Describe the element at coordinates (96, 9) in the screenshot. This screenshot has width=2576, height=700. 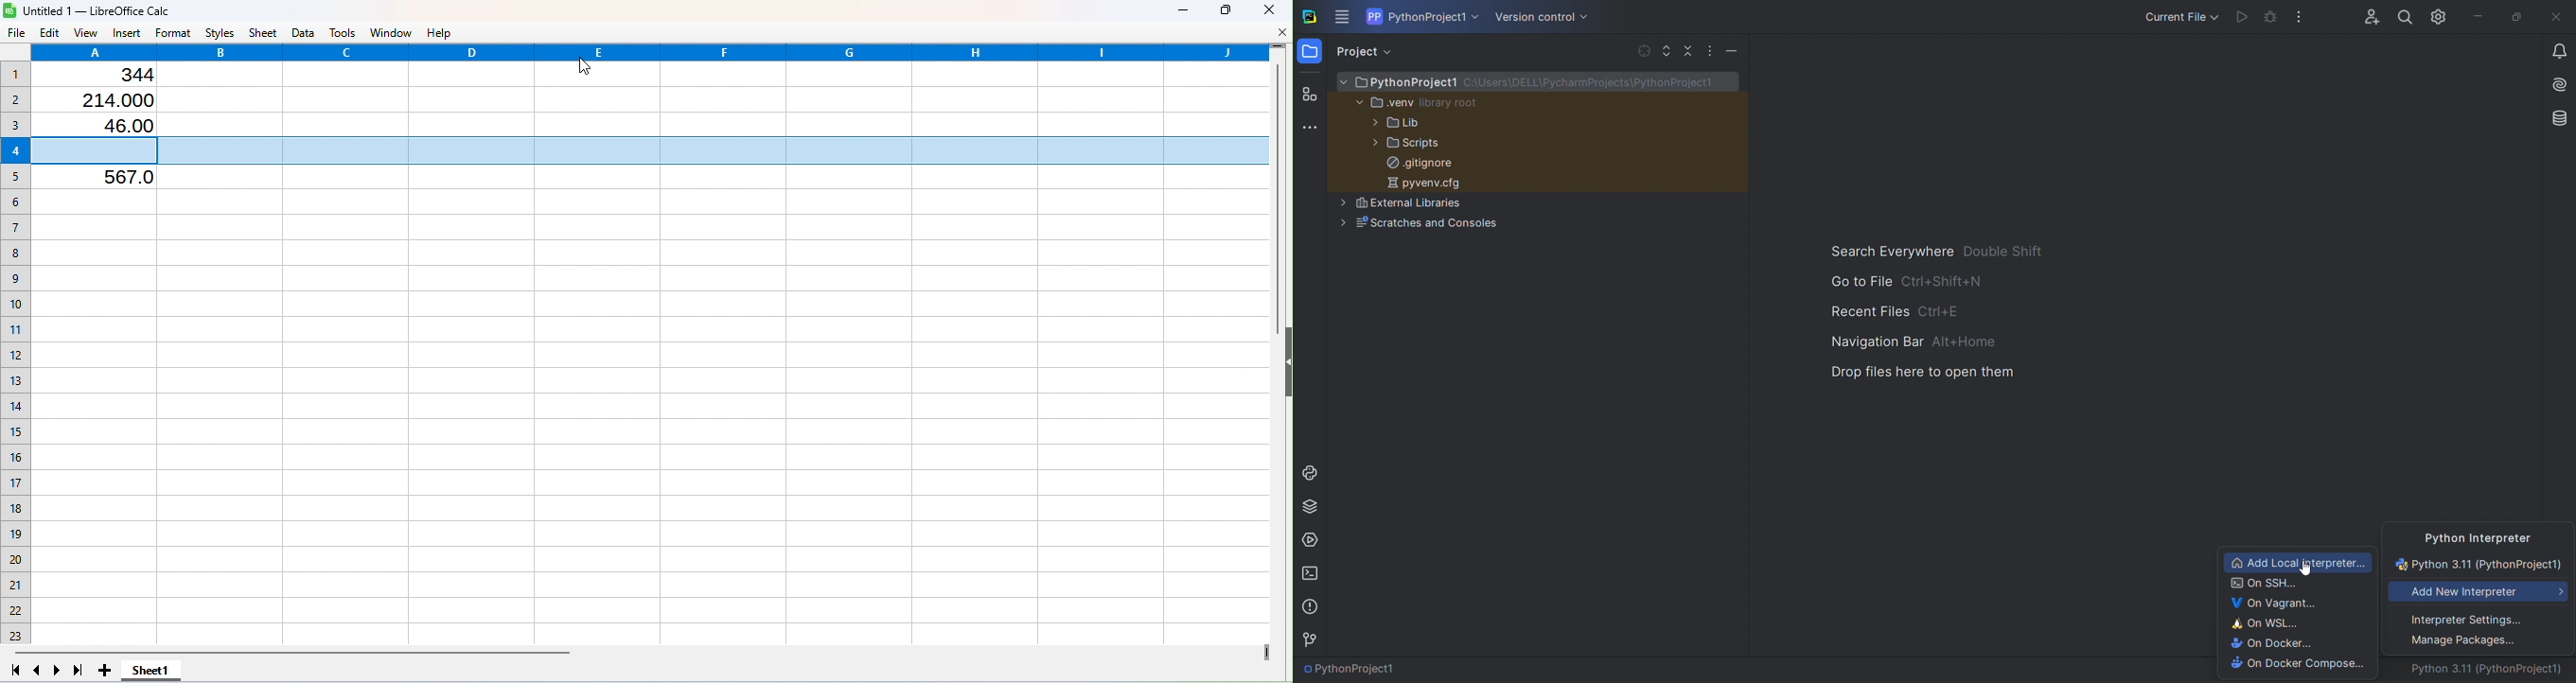
I see `Untitled 1 — LibreOffice Calc` at that location.